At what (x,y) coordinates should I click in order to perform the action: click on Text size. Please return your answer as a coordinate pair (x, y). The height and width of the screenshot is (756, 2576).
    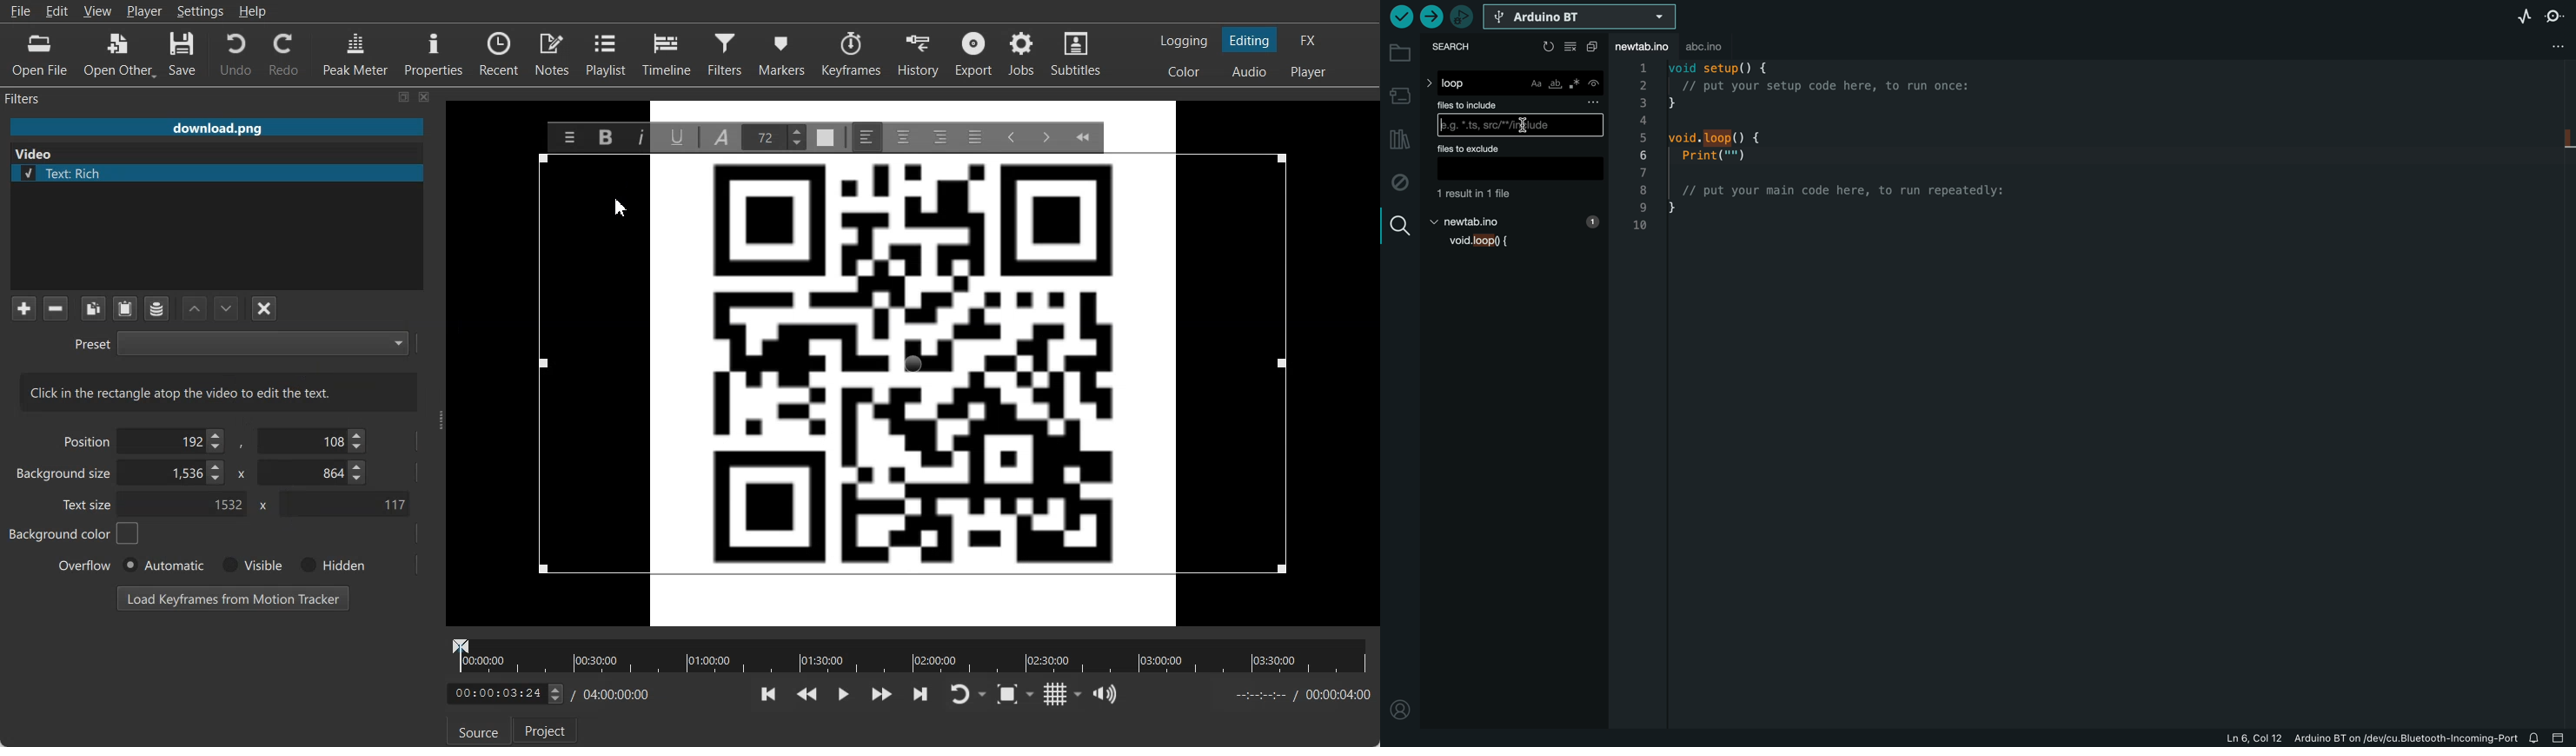
    Looking at the image, I should click on (89, 504).